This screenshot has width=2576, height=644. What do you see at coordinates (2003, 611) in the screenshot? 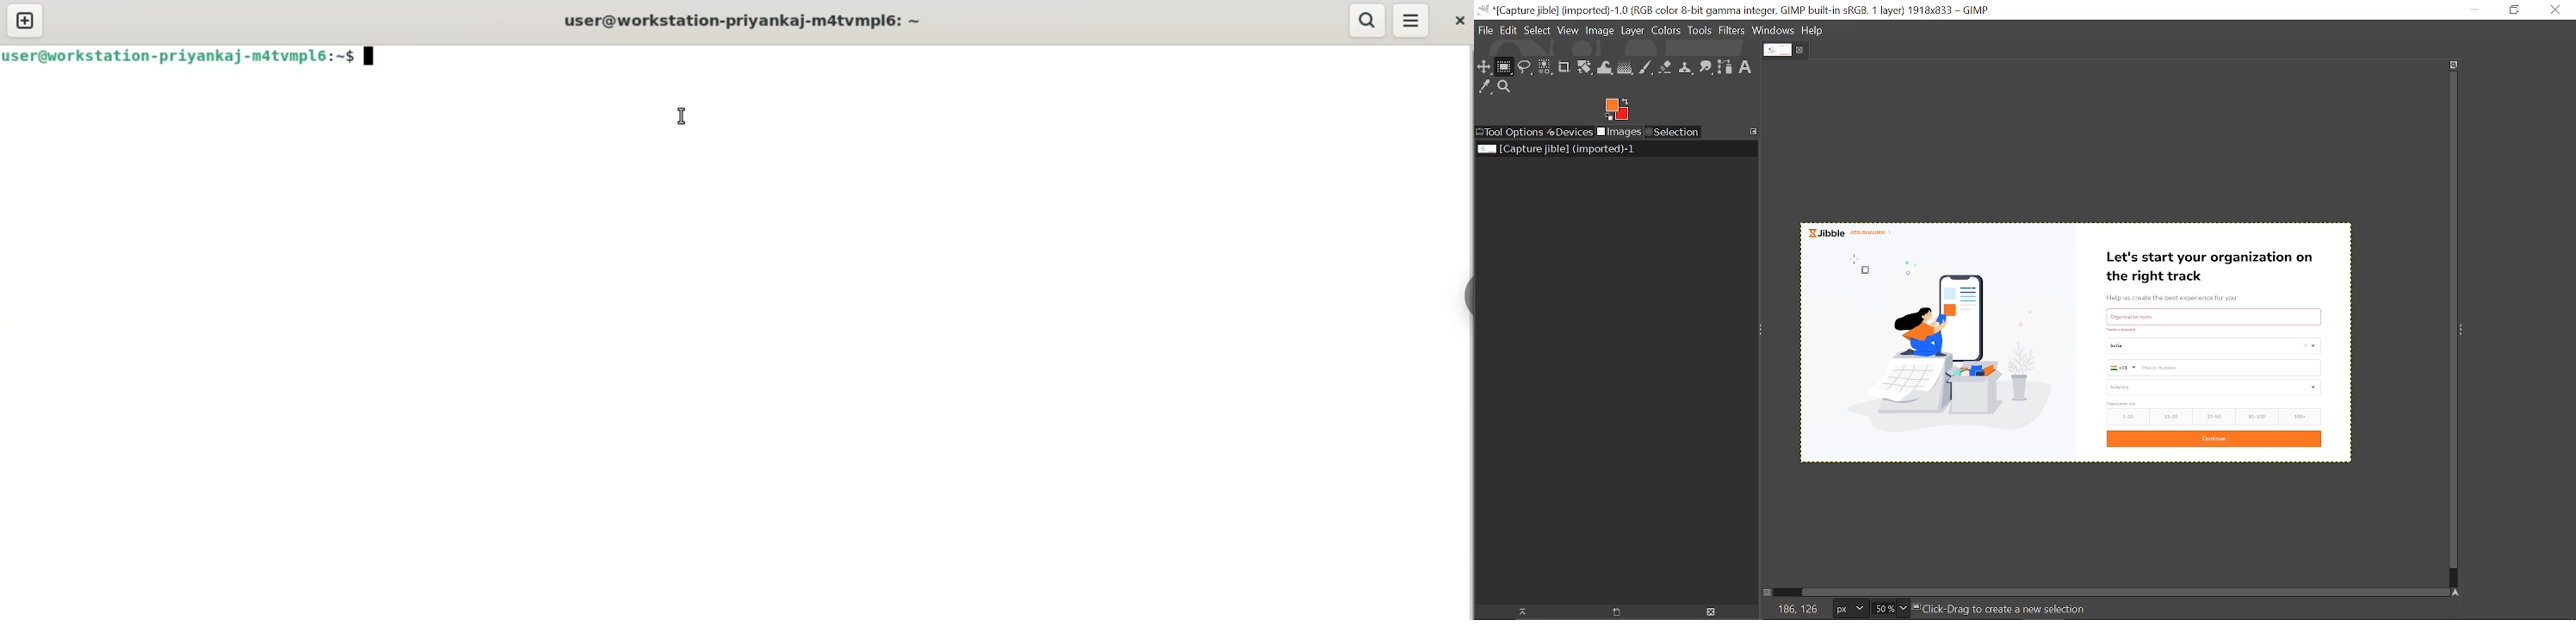
I see `Click-Drag to create a new selection` at bounding box center [2003, 611].